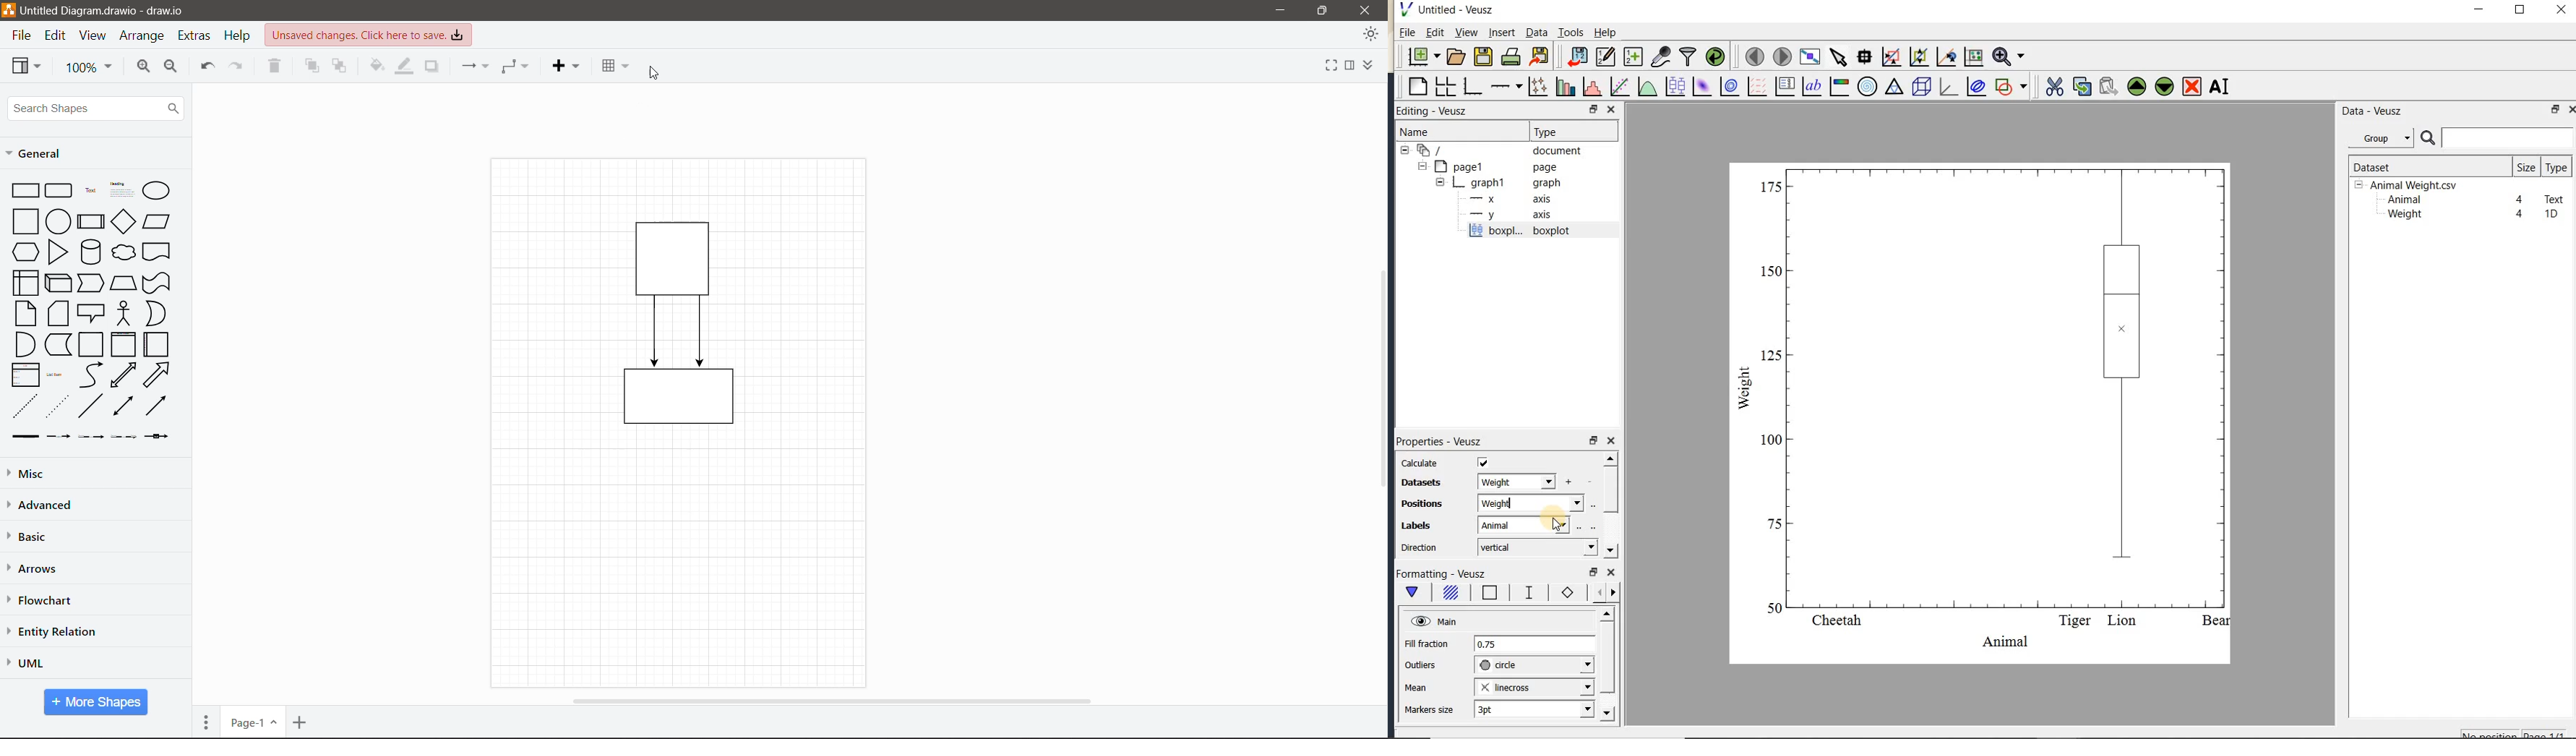  I want to click on click or draw a rectangle to zoom graph axes, so click(1891, 57).